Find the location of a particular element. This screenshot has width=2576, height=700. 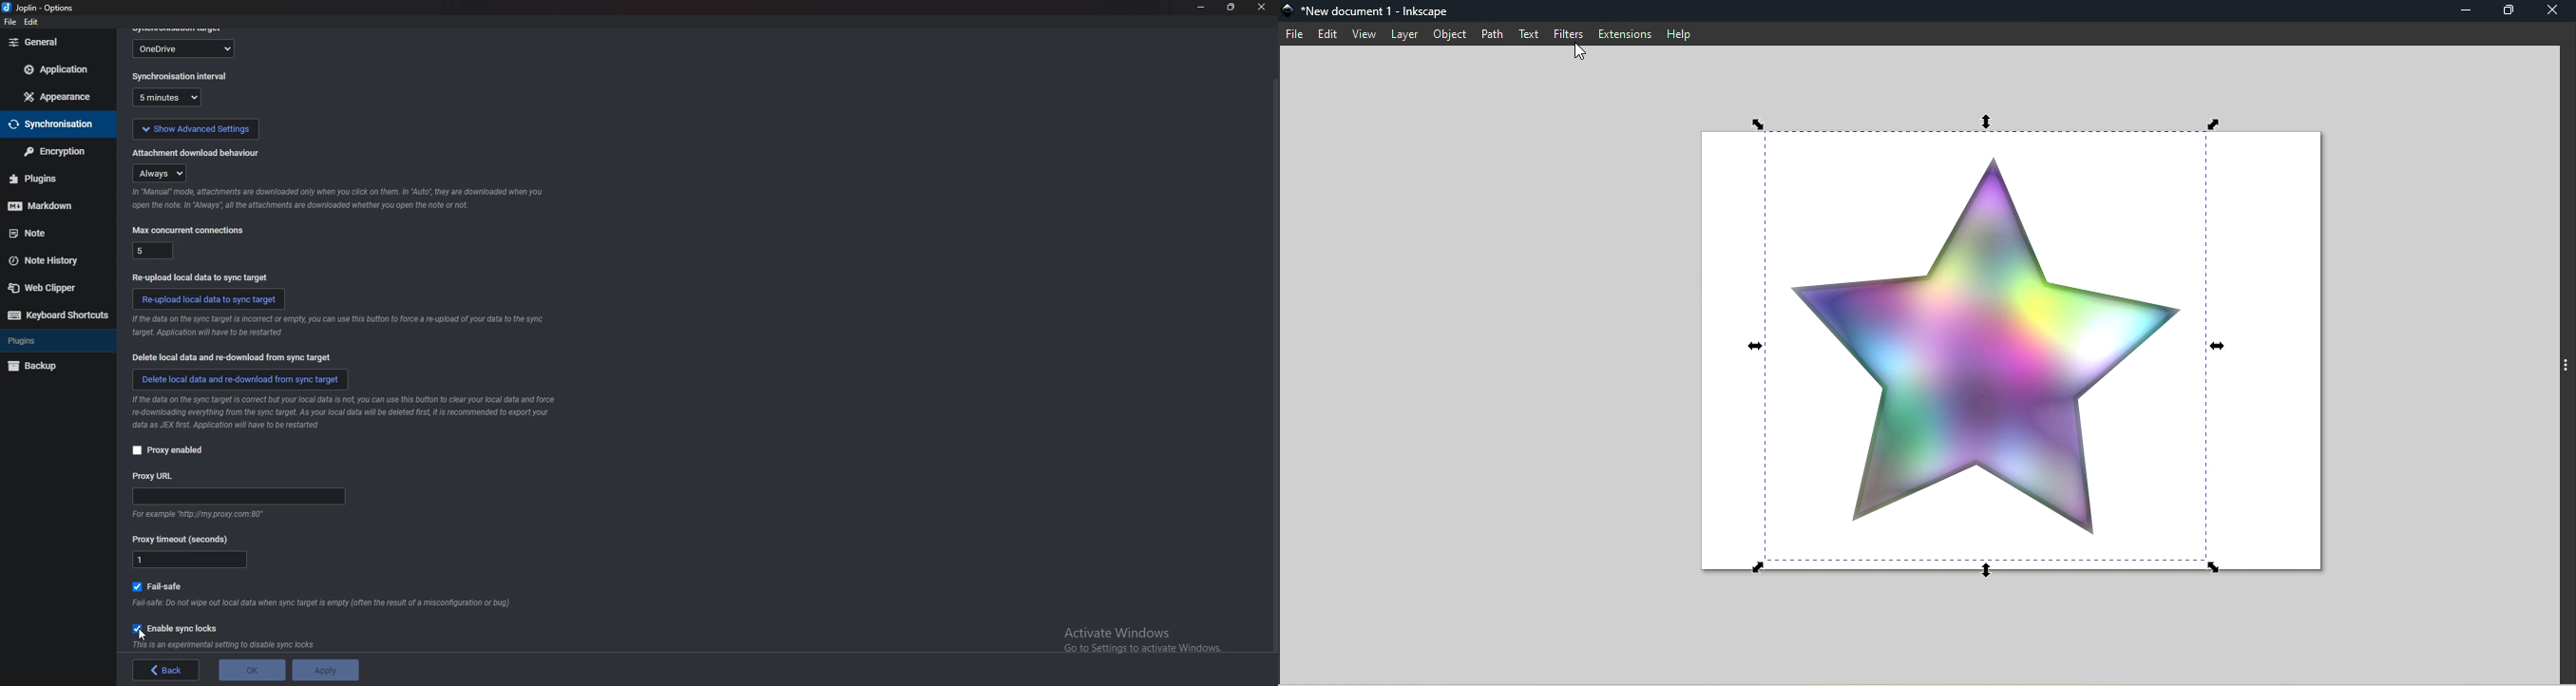

encryption is located at coordinates (53, 152).